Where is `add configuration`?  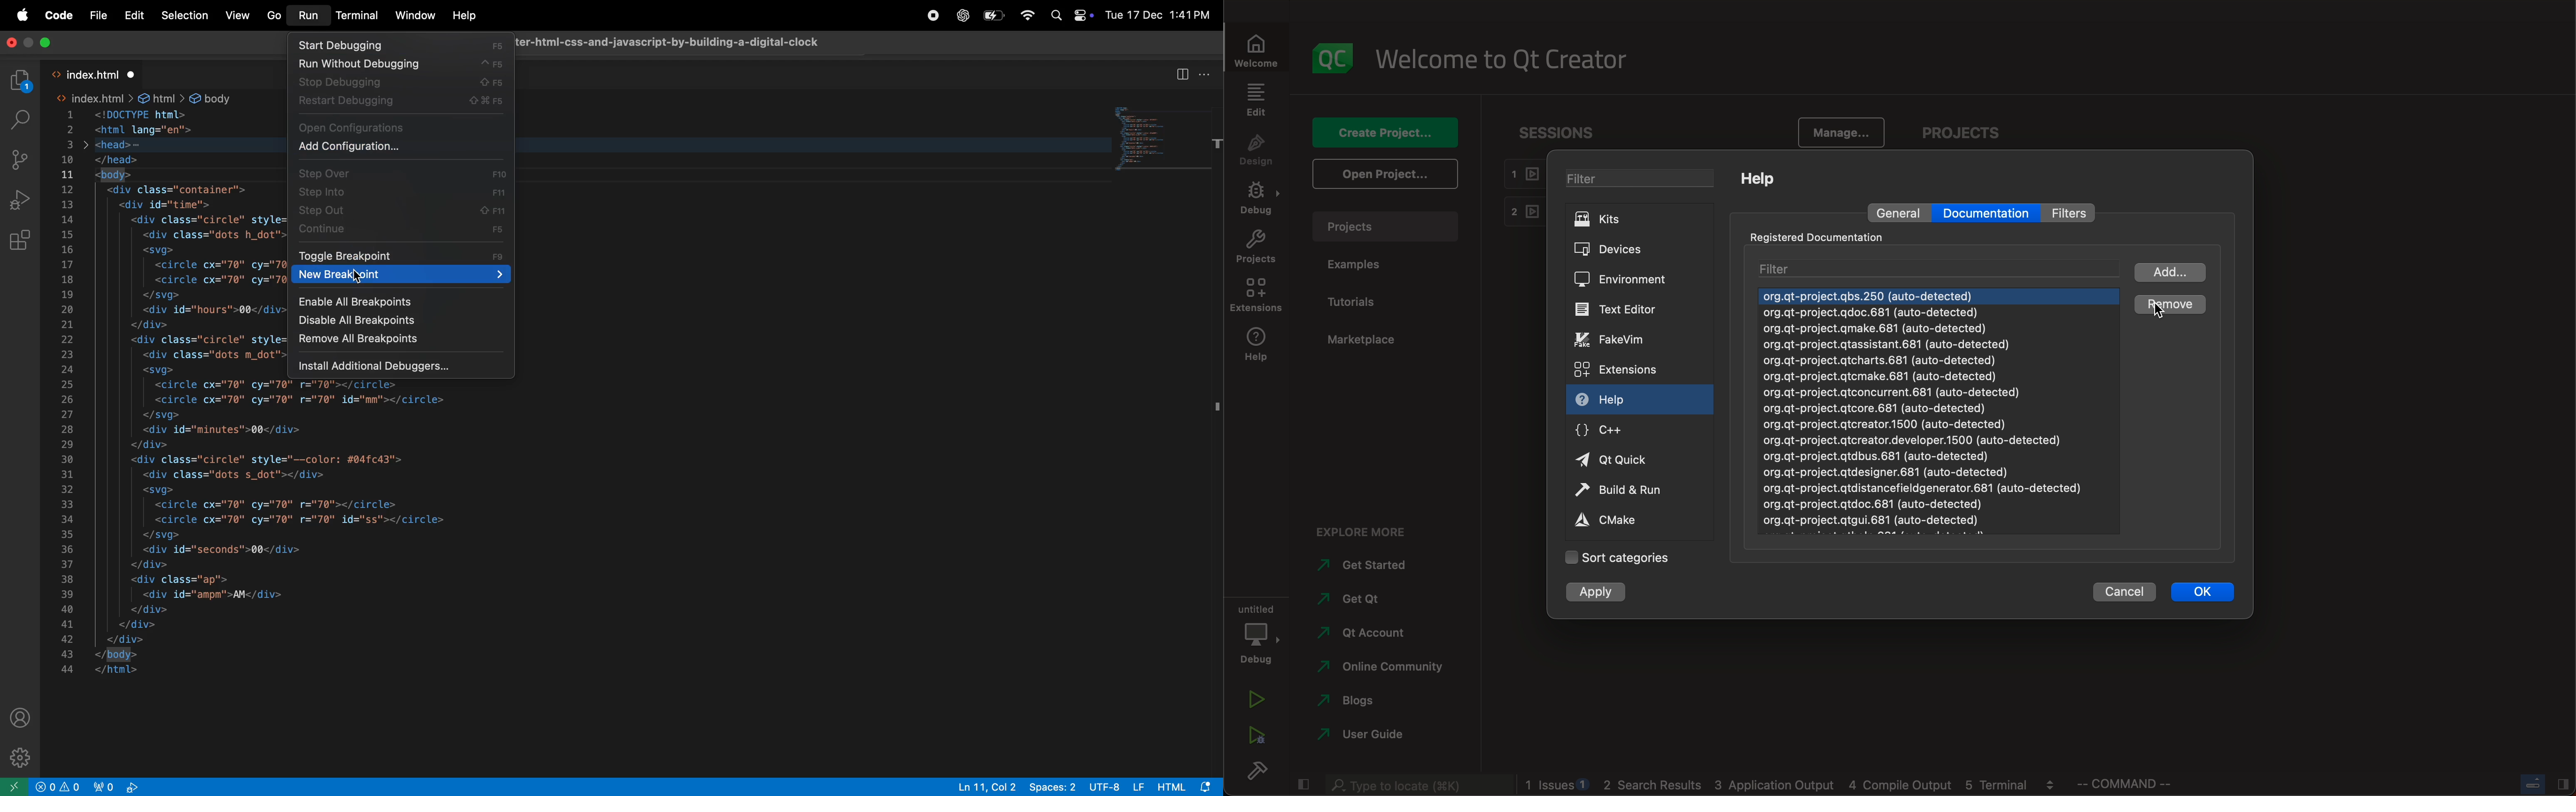
add configuration is located at coordinates (403, 147).